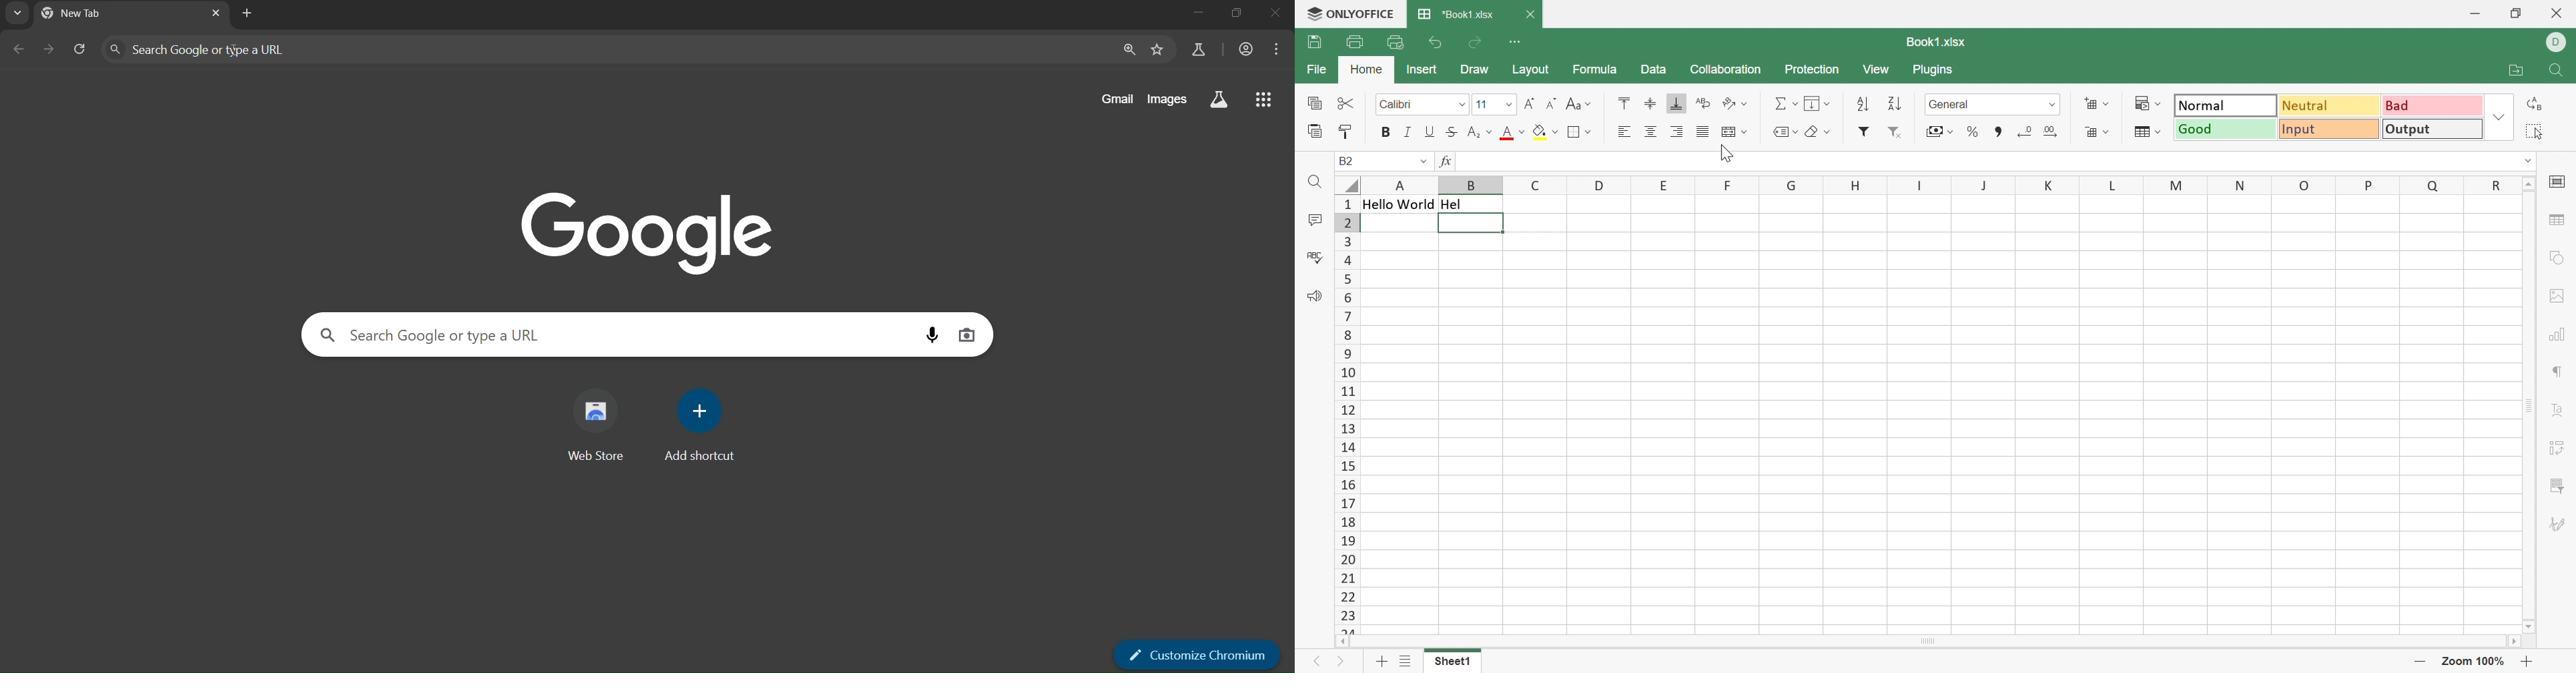 This screenshot has width=2576, height=700. I want to click on search google or enter a url, so click(436, 334).